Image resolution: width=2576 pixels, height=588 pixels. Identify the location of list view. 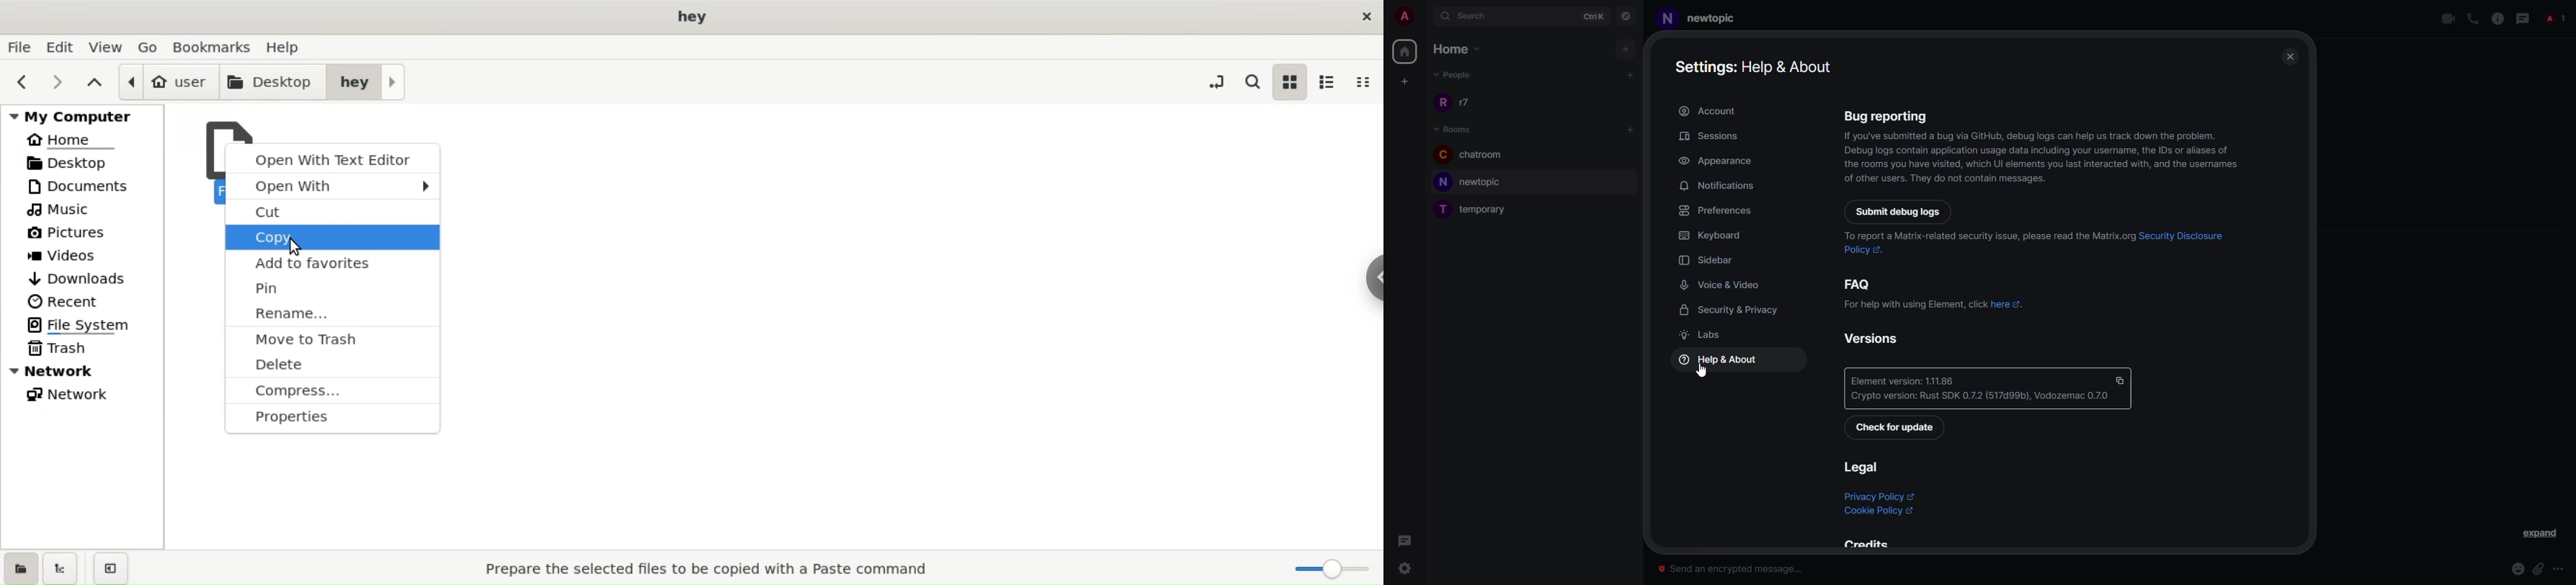
(1326, 83).